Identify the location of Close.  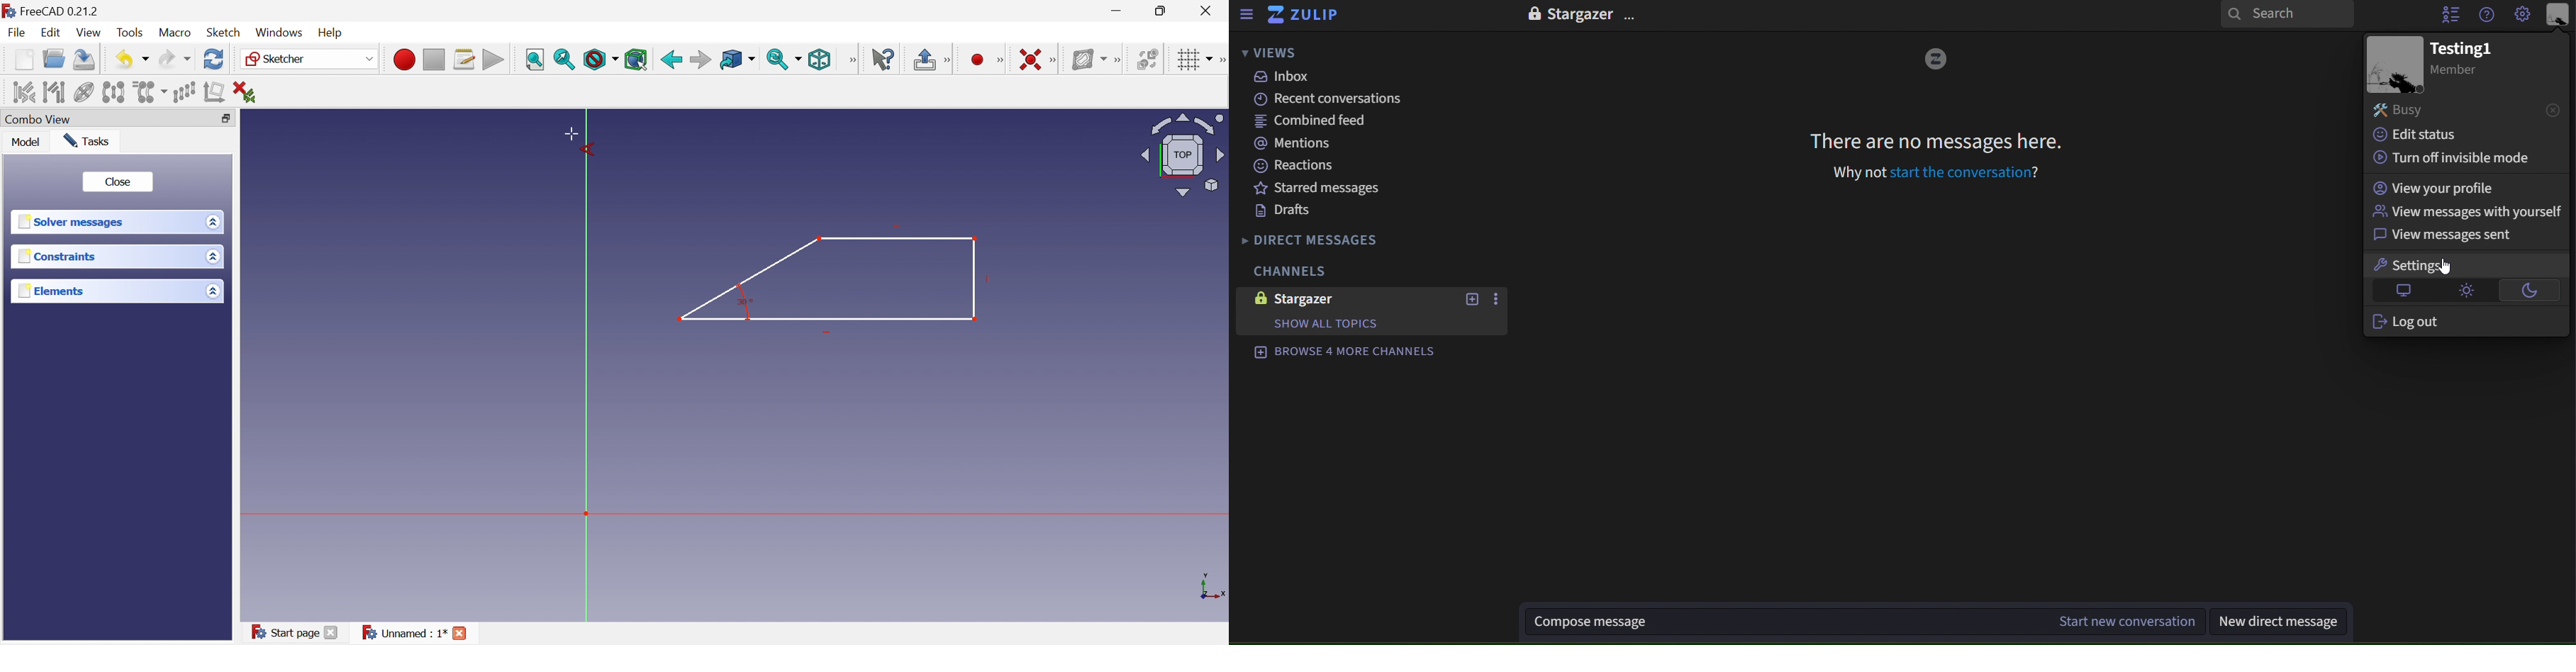
(462, 634).